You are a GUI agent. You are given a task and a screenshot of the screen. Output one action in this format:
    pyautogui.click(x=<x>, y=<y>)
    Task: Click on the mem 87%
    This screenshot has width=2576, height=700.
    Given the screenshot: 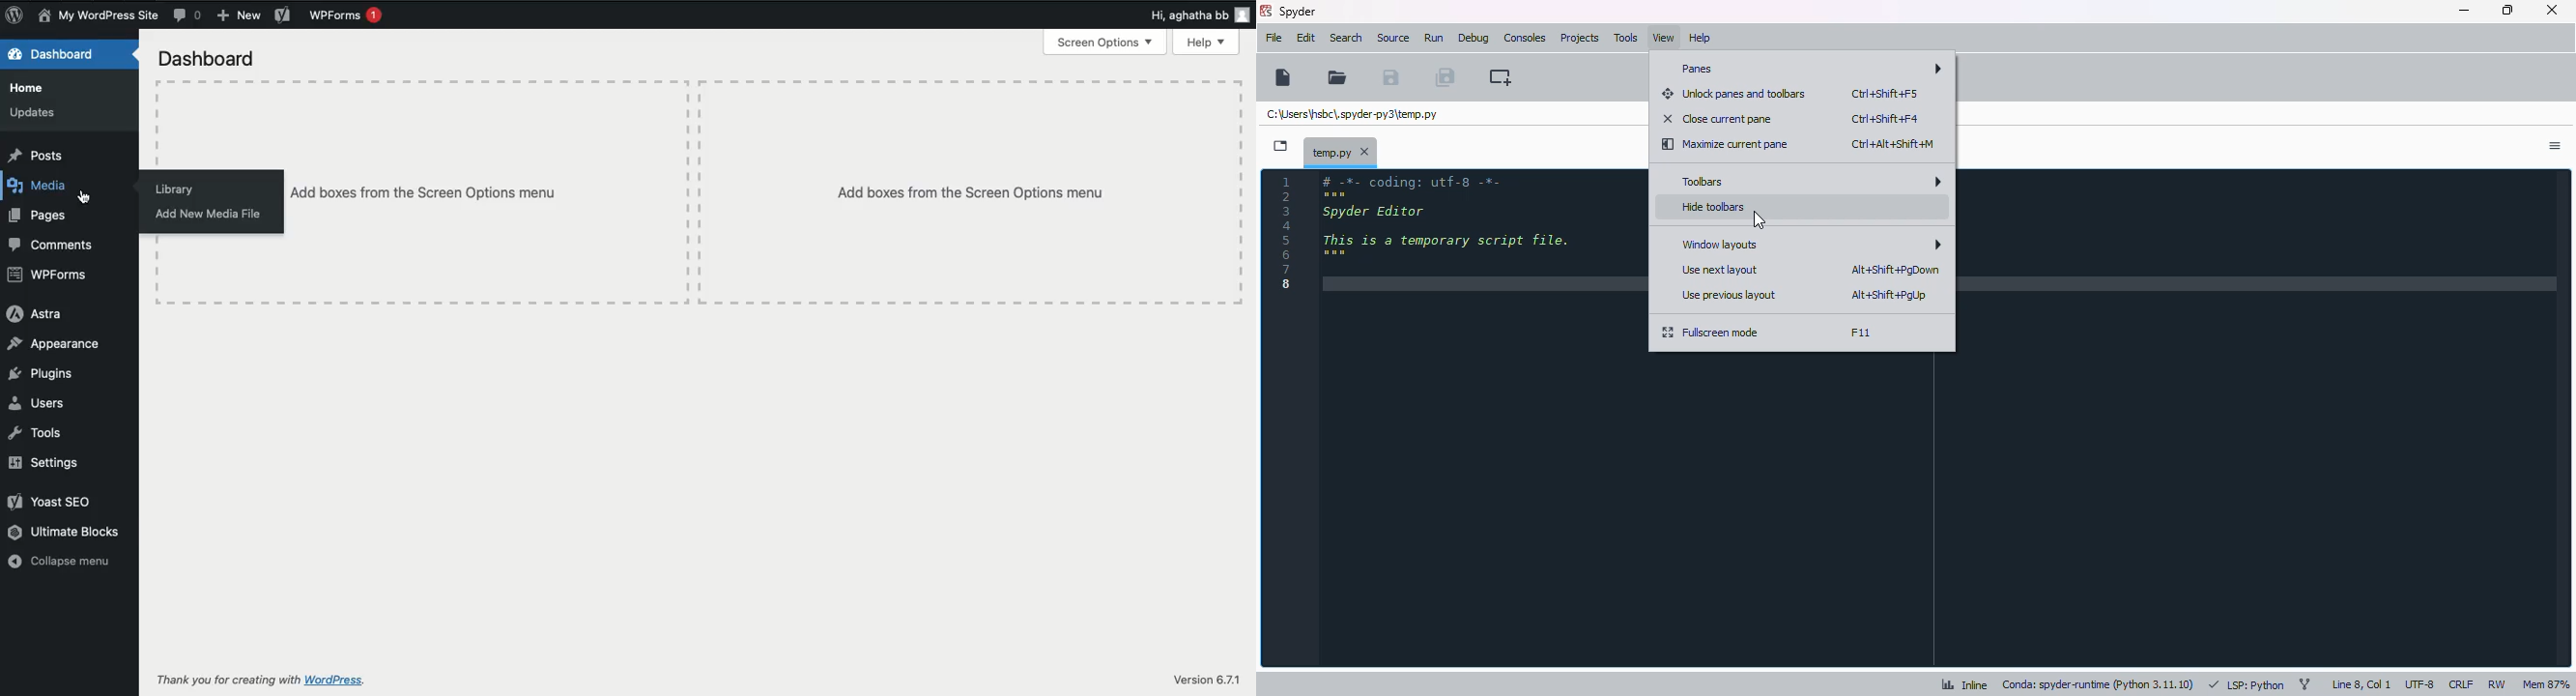 What is the action you would take?
    pyautogui.click(x=2545, y=683)
    